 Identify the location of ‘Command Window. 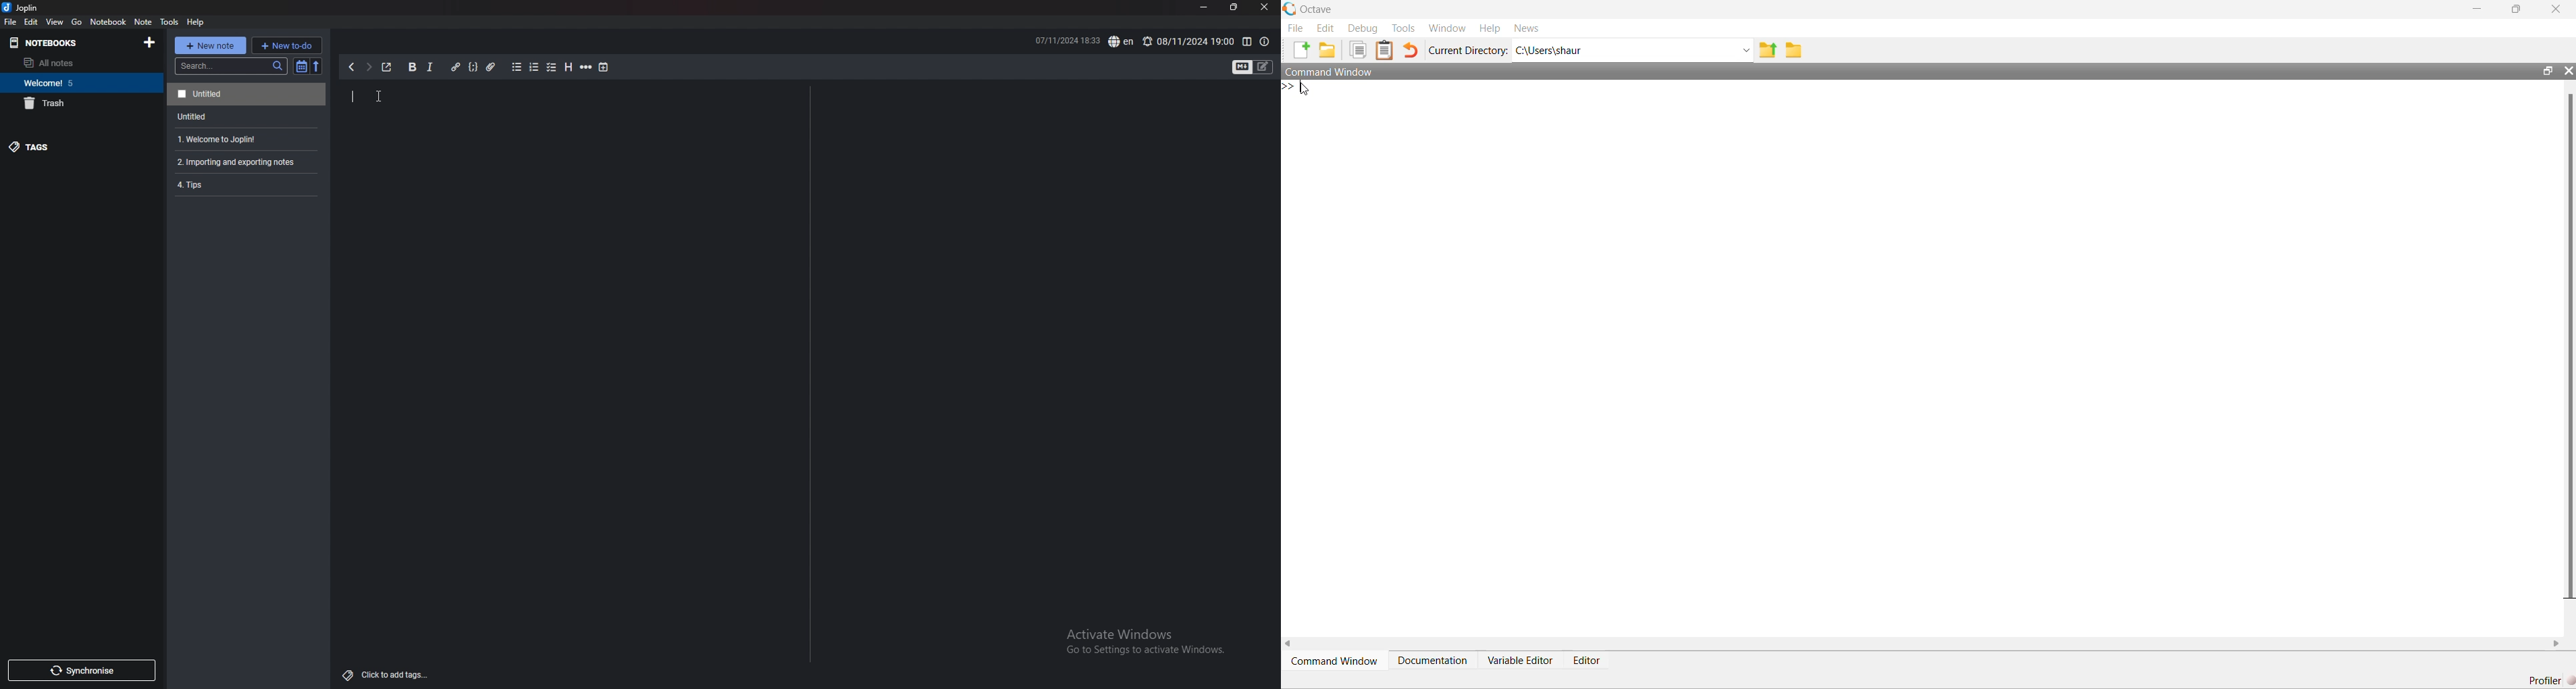
(1335, 661).